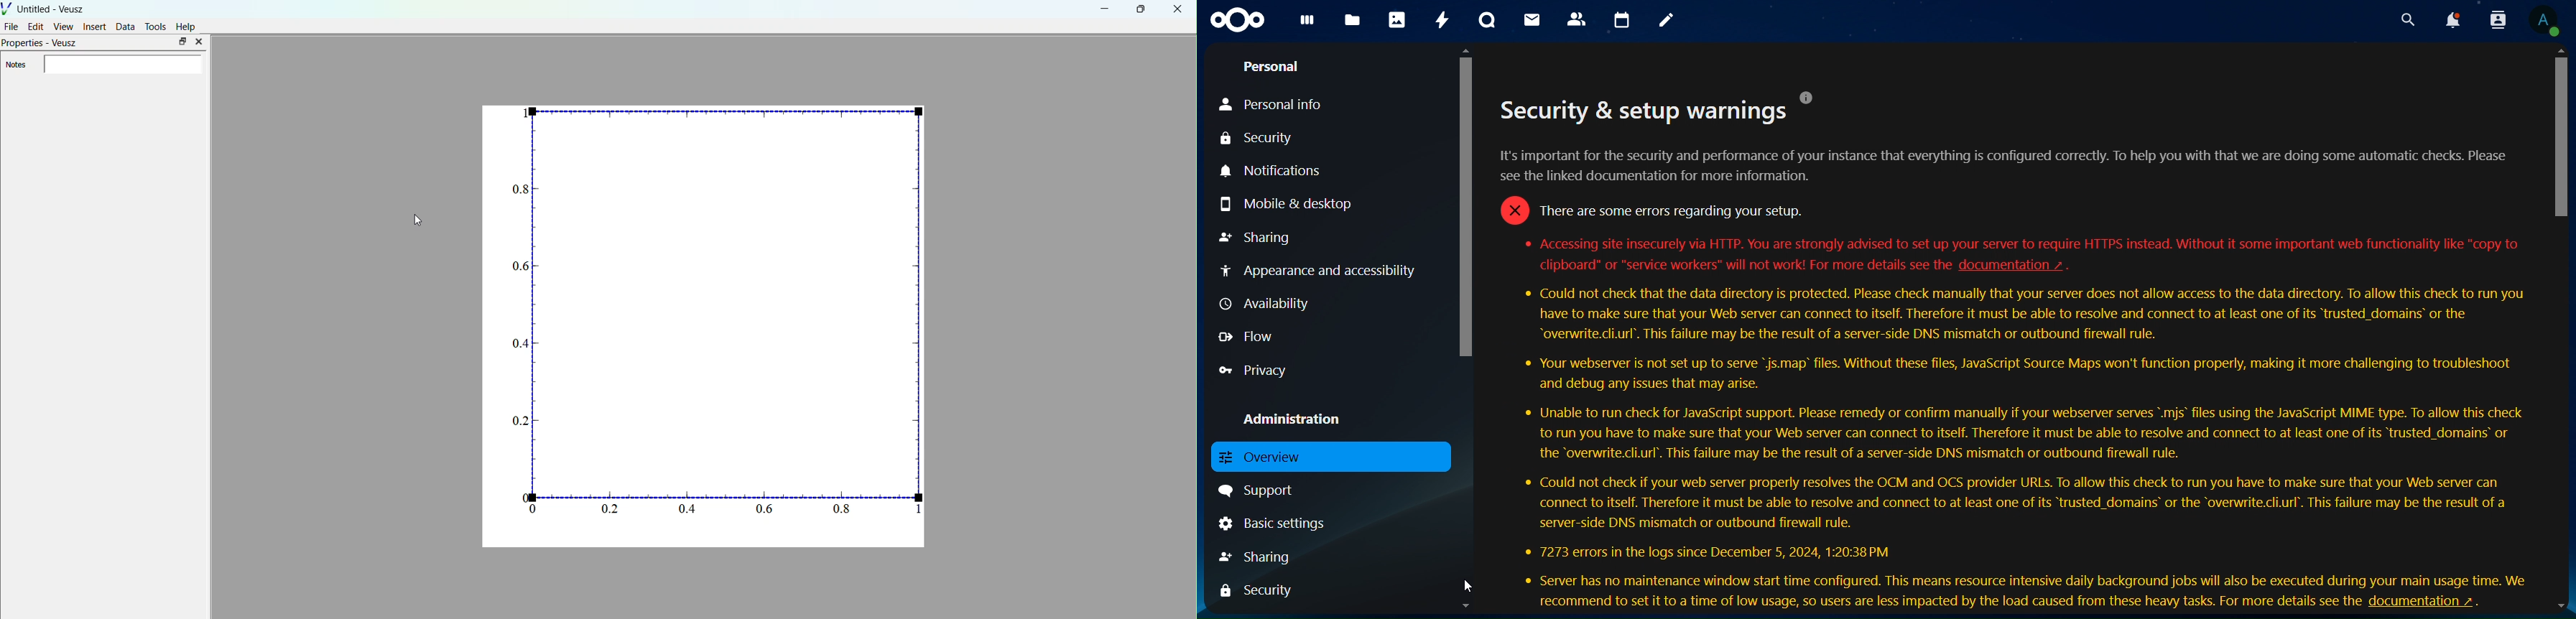  What do you see at coordinates (1277, 523) in the screenshot?
I see `basic settings` at bounding box center [1277, 523].